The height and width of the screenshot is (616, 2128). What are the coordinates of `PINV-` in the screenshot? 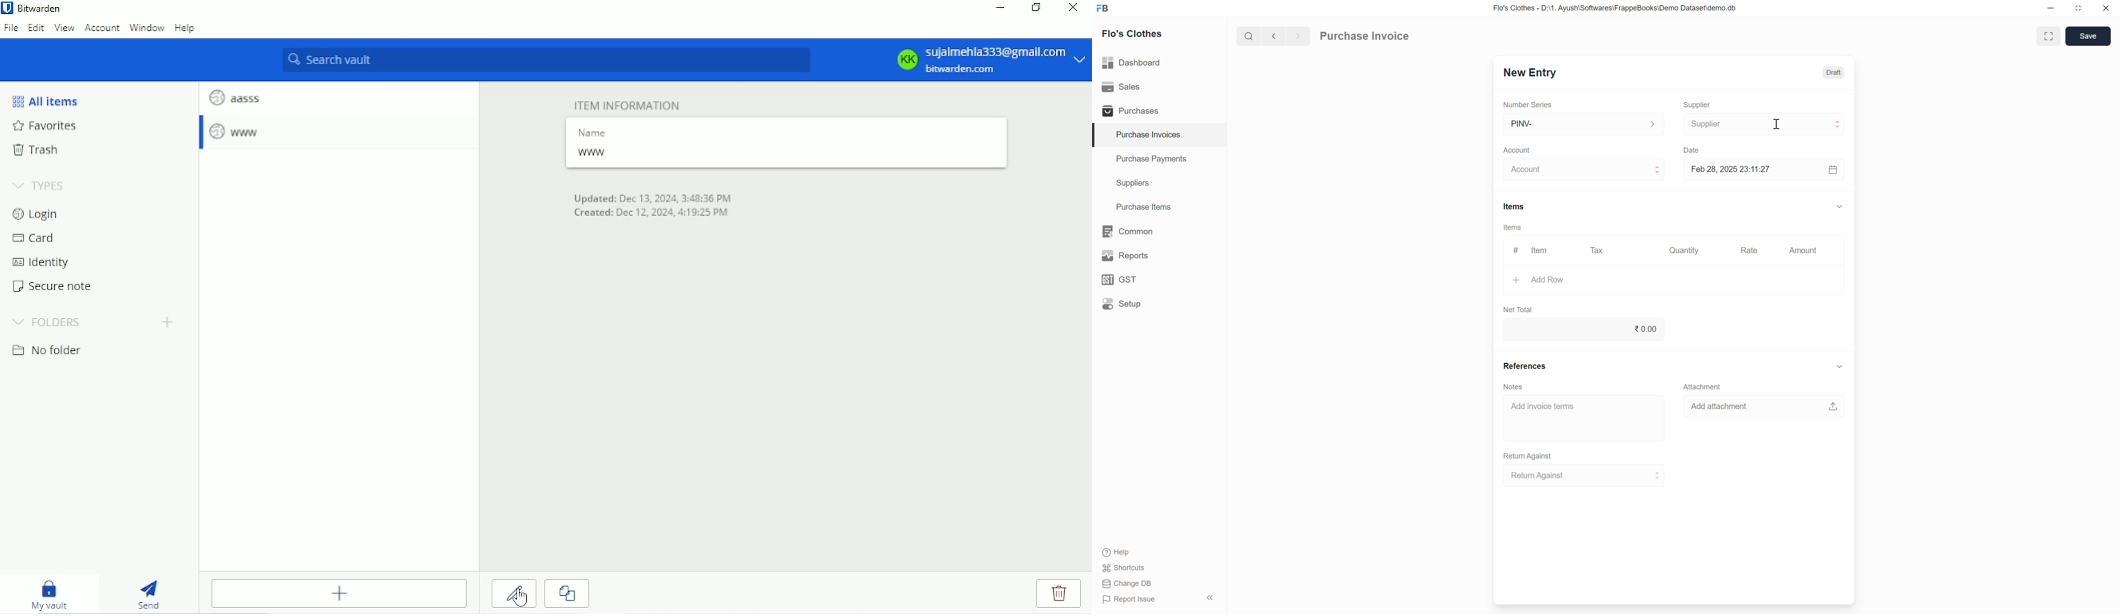 It's located at (1585, 124).